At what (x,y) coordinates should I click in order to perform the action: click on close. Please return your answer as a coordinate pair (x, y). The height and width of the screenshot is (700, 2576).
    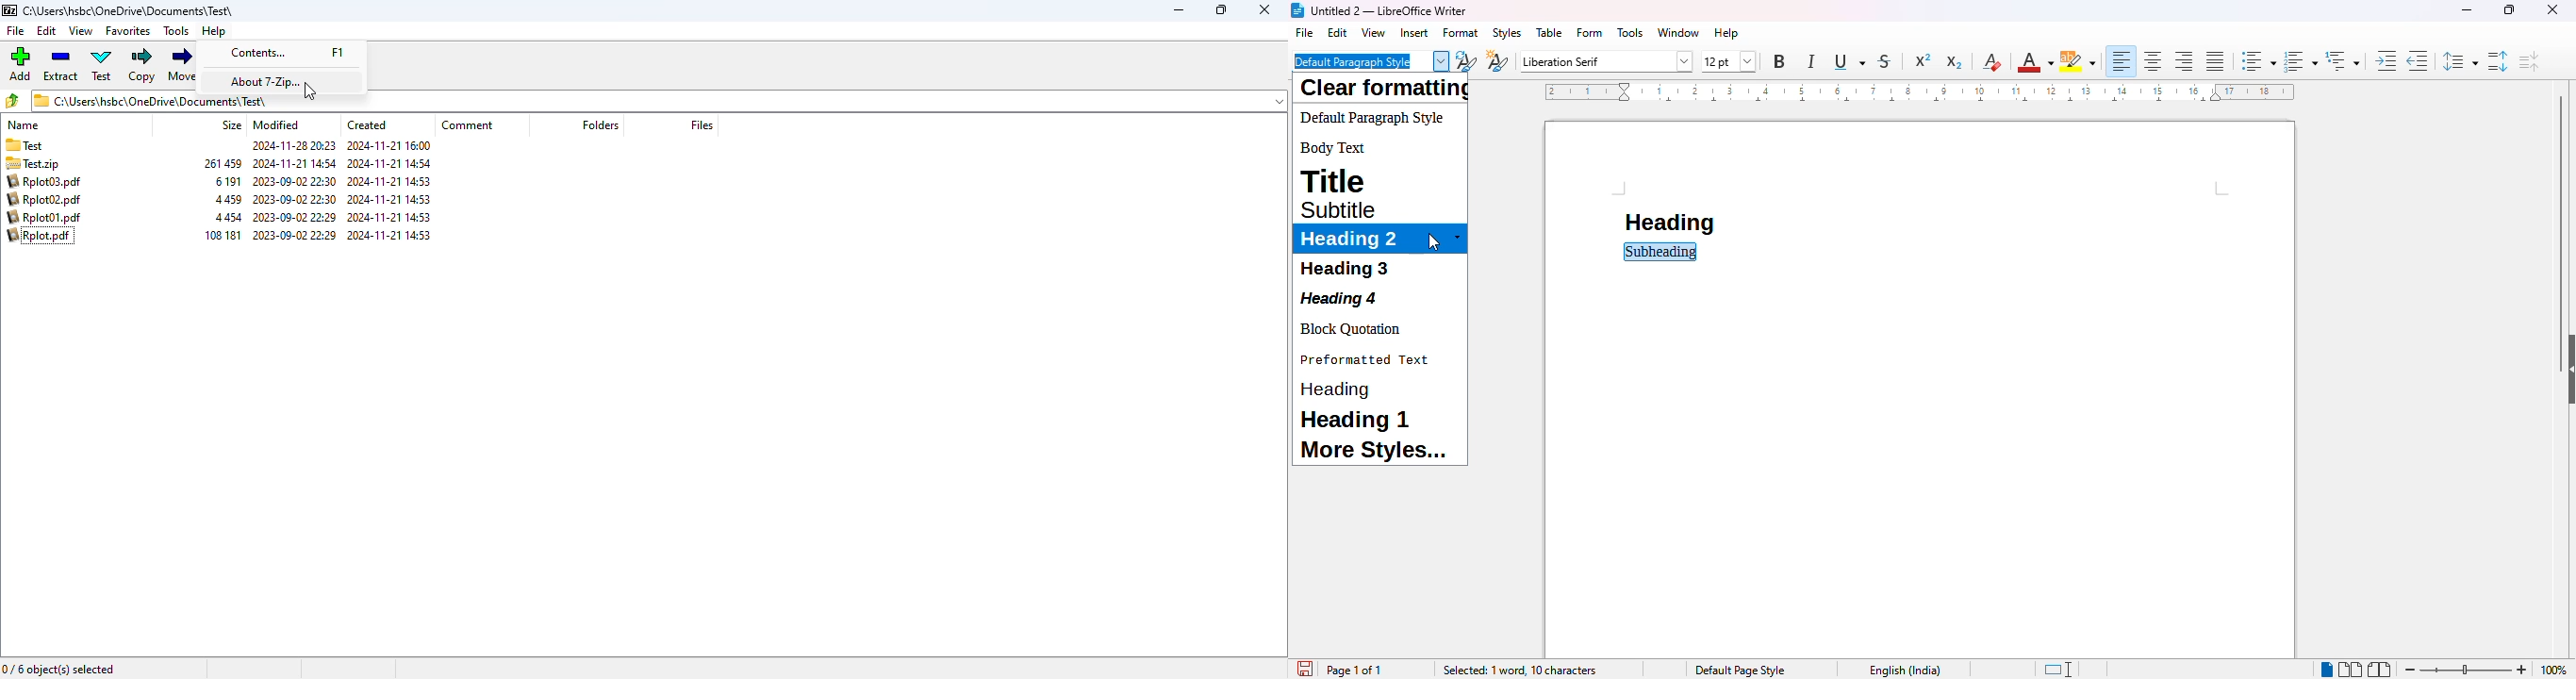
    Looking at the image, I should click on (2552, 9).